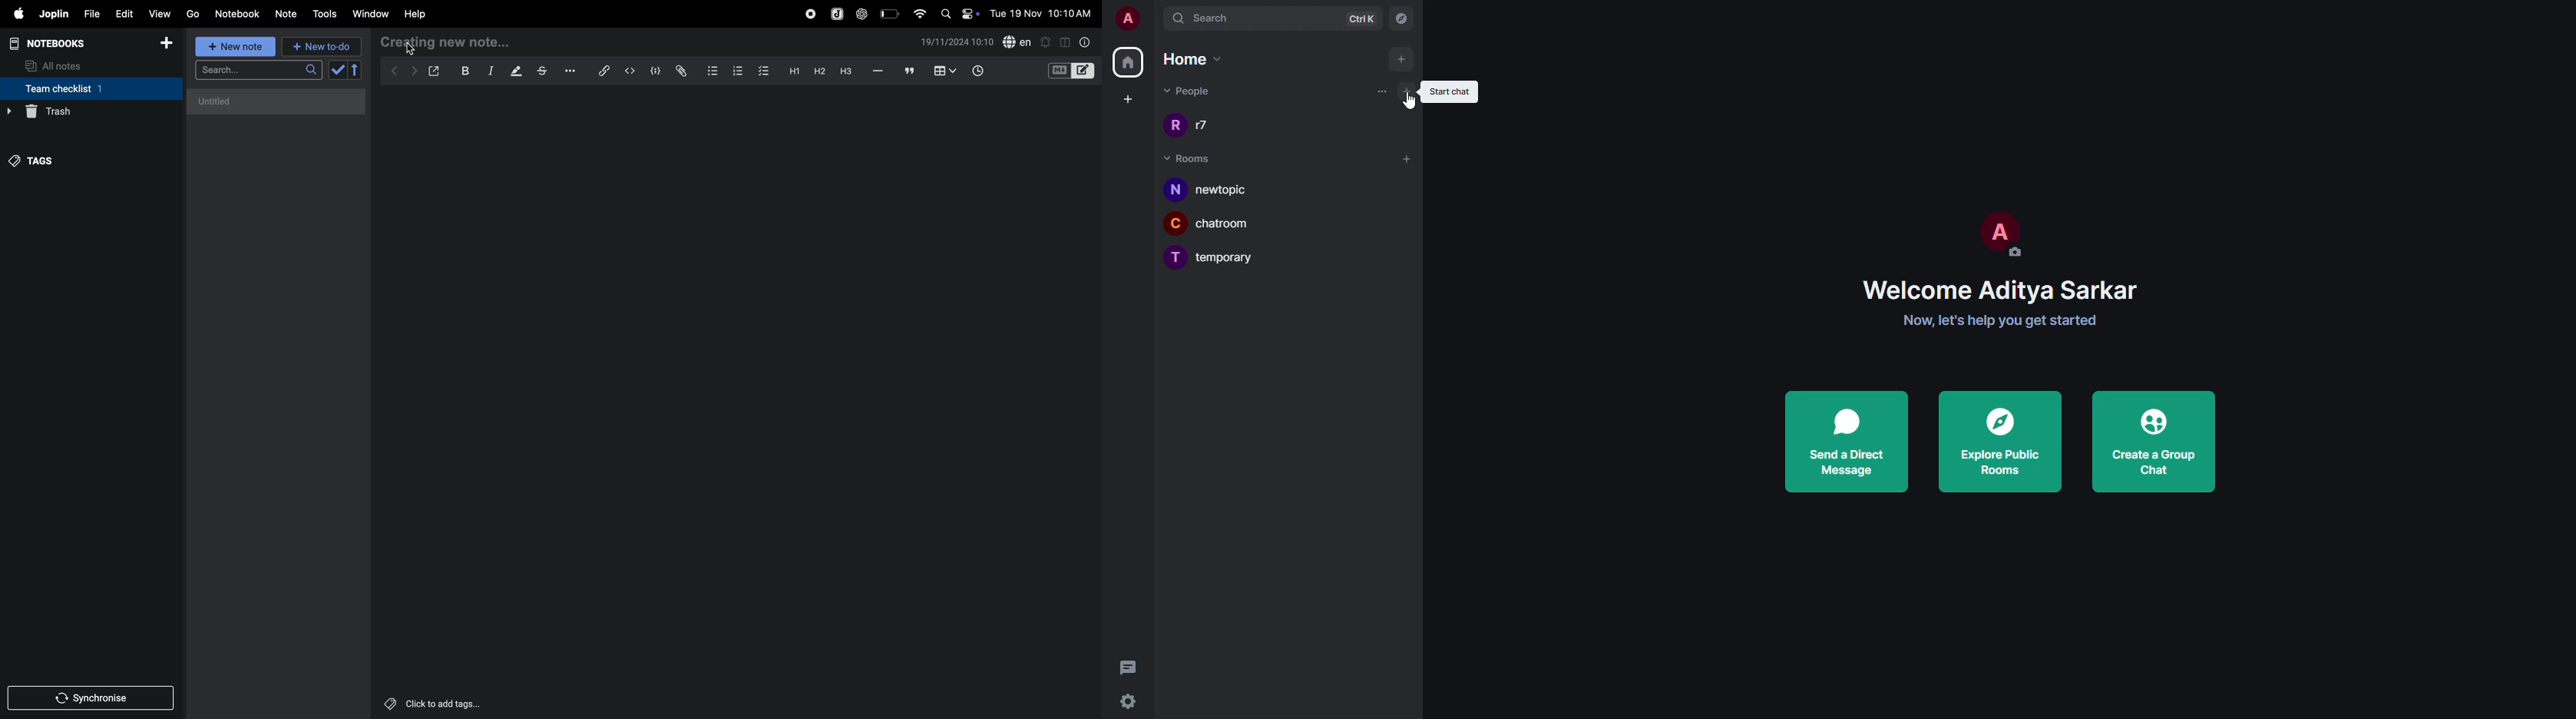 This screenshot has width=2576, height=728. Describe the element at coordinates (346, 70) in the screenshot. I see `check` at that location.